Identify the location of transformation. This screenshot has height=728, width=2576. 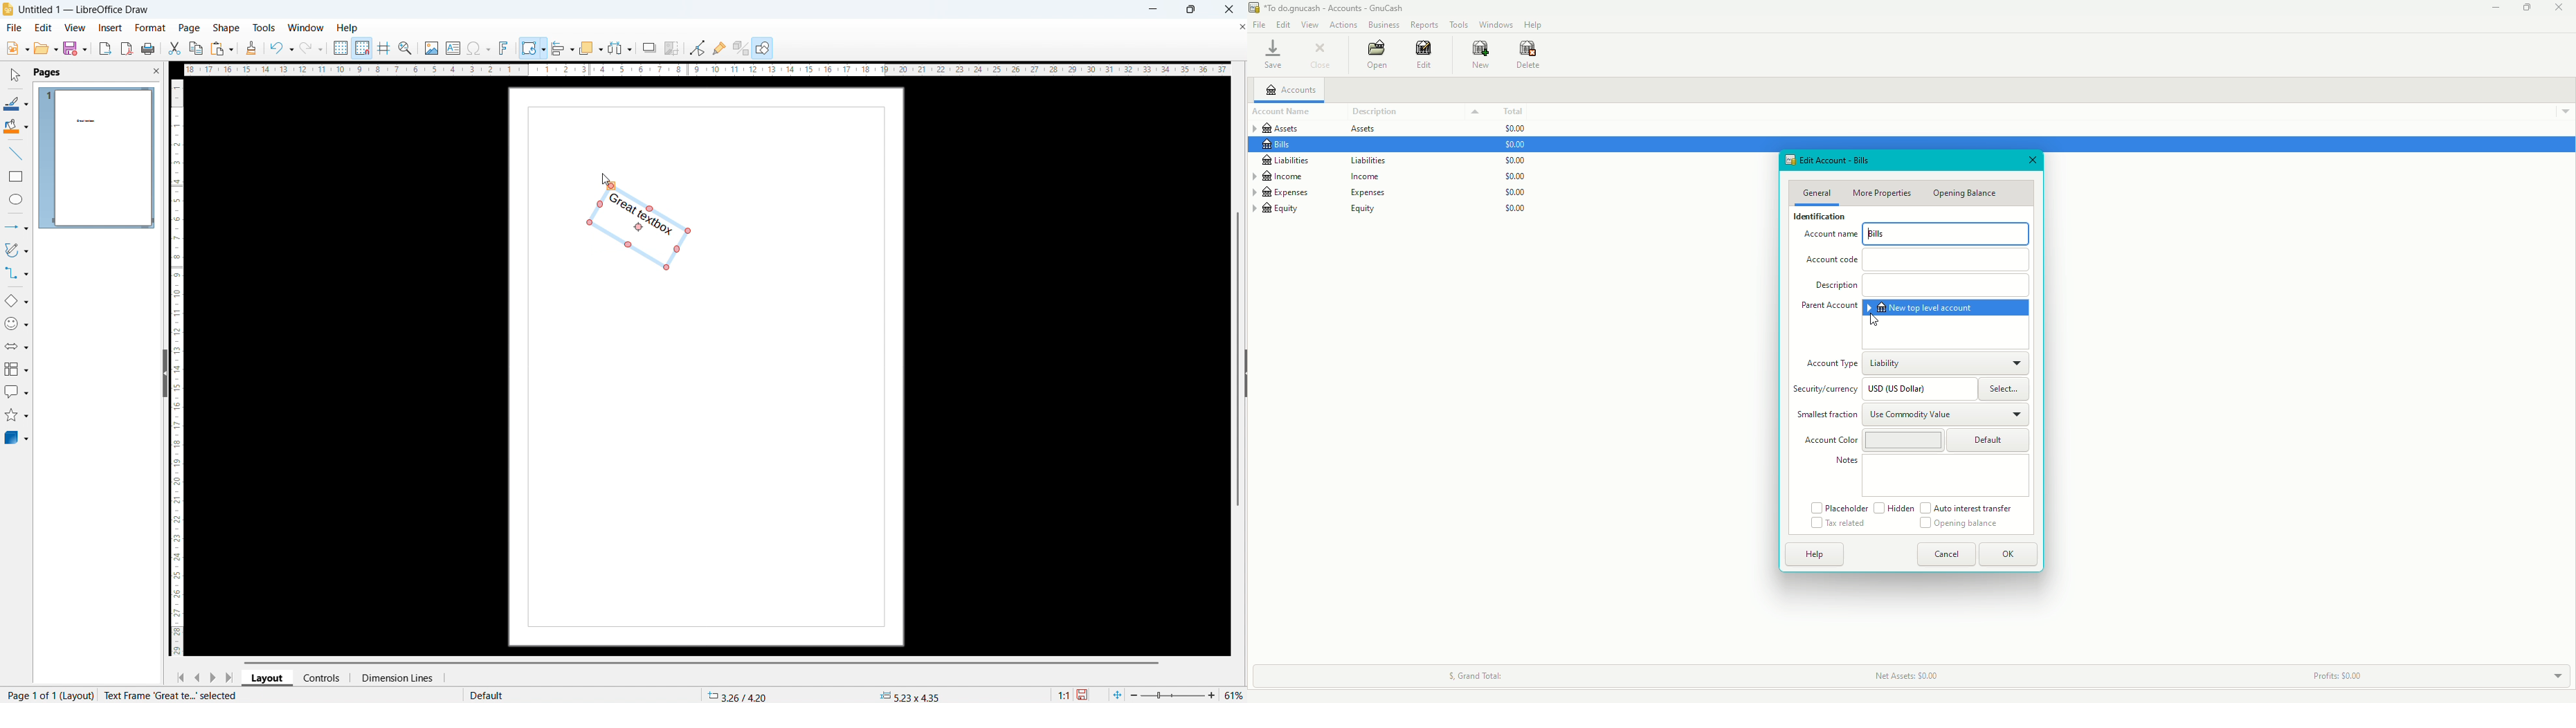
(533, 48).